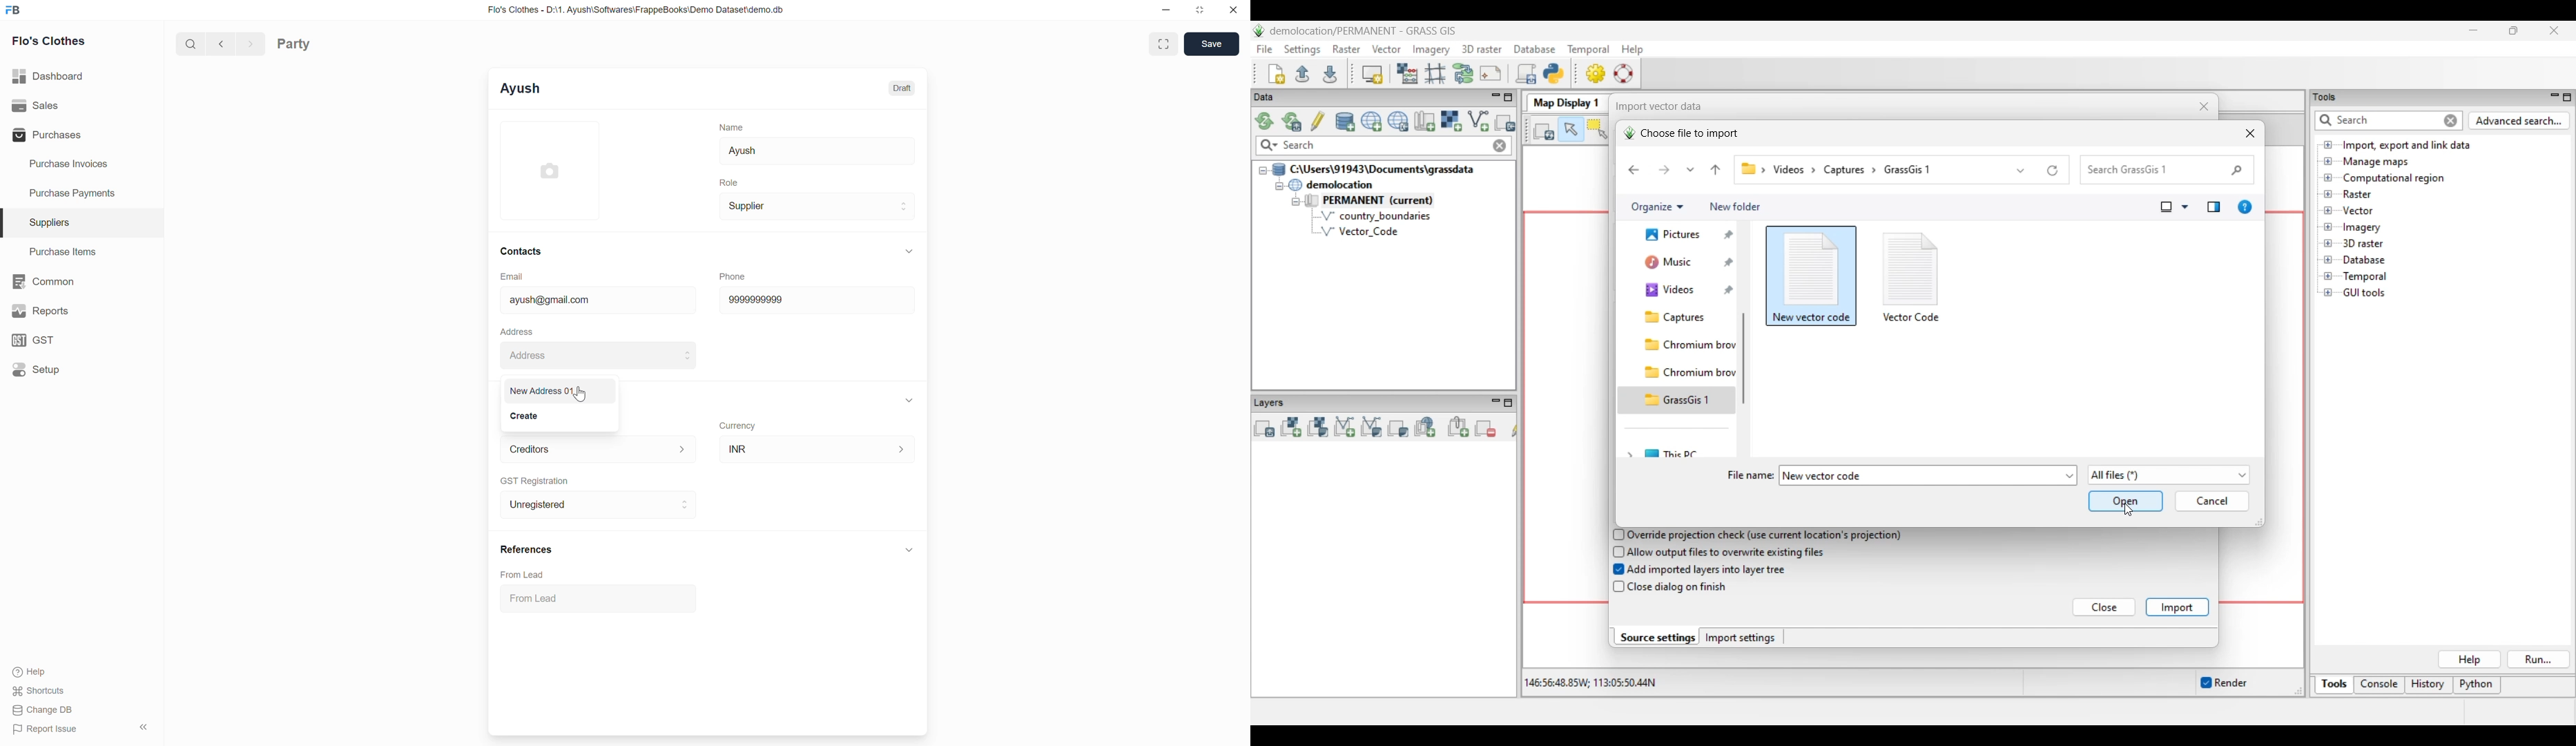 This screenshot has width=2576, height=756. What do you see at coordinates (599, 355) in the screenshot?
I see `Address` at bounding box center [599, 355].